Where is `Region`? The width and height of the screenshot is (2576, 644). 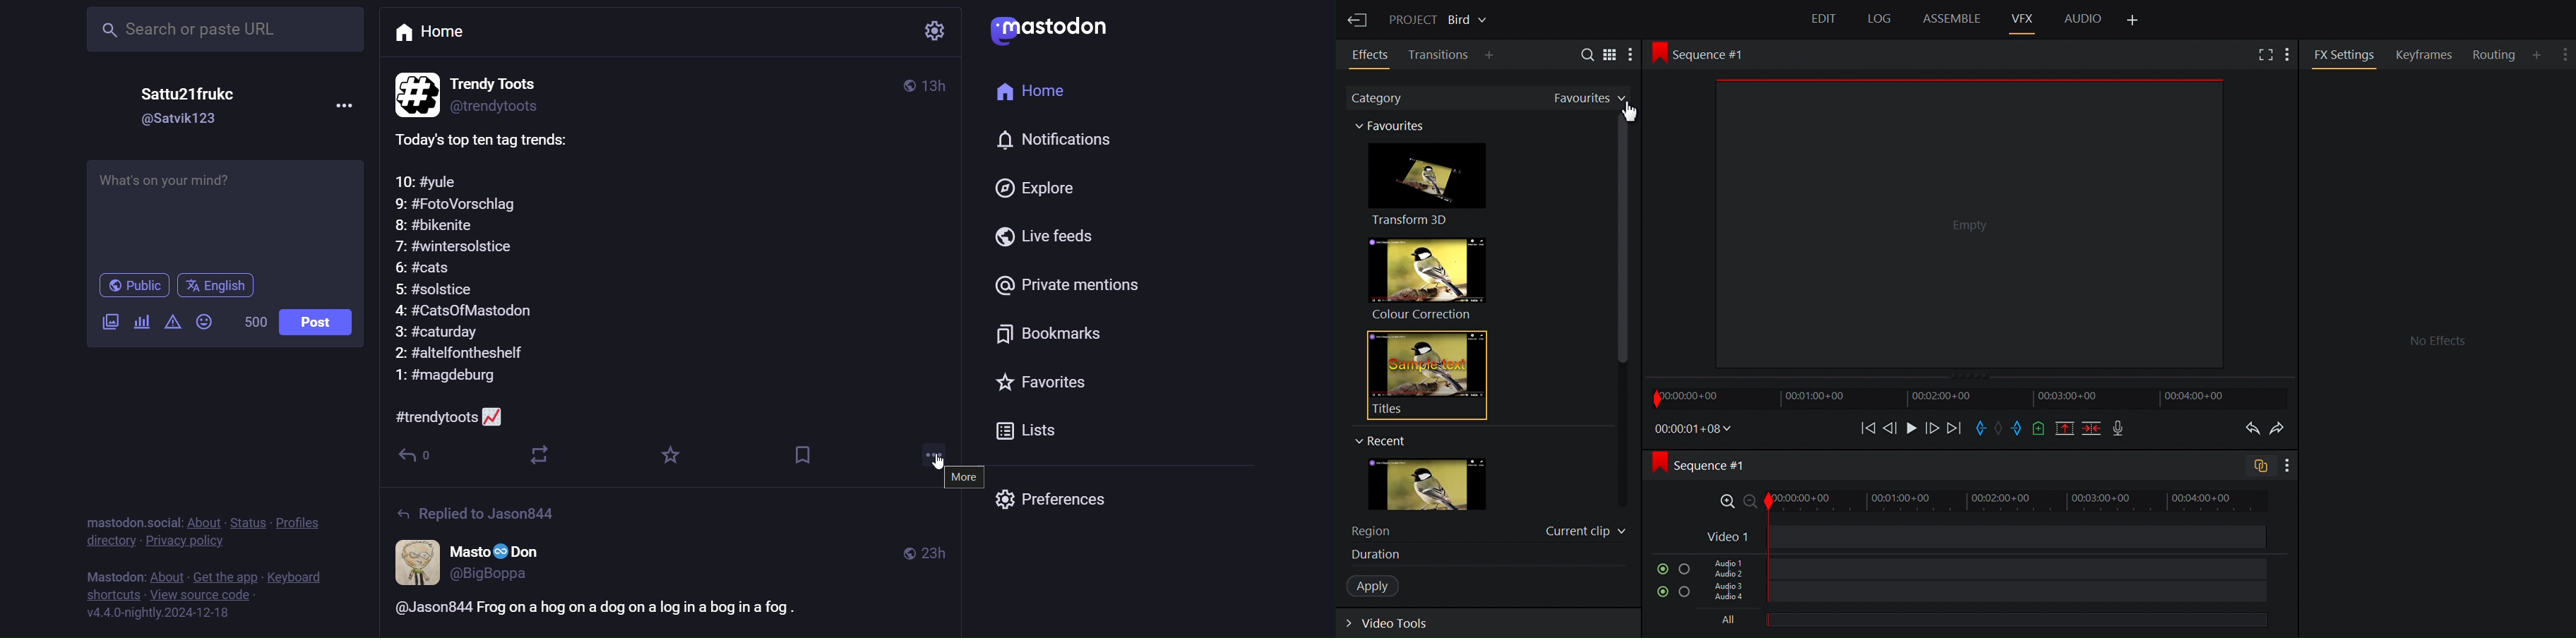
Region is located at coordinates (1378, 530).